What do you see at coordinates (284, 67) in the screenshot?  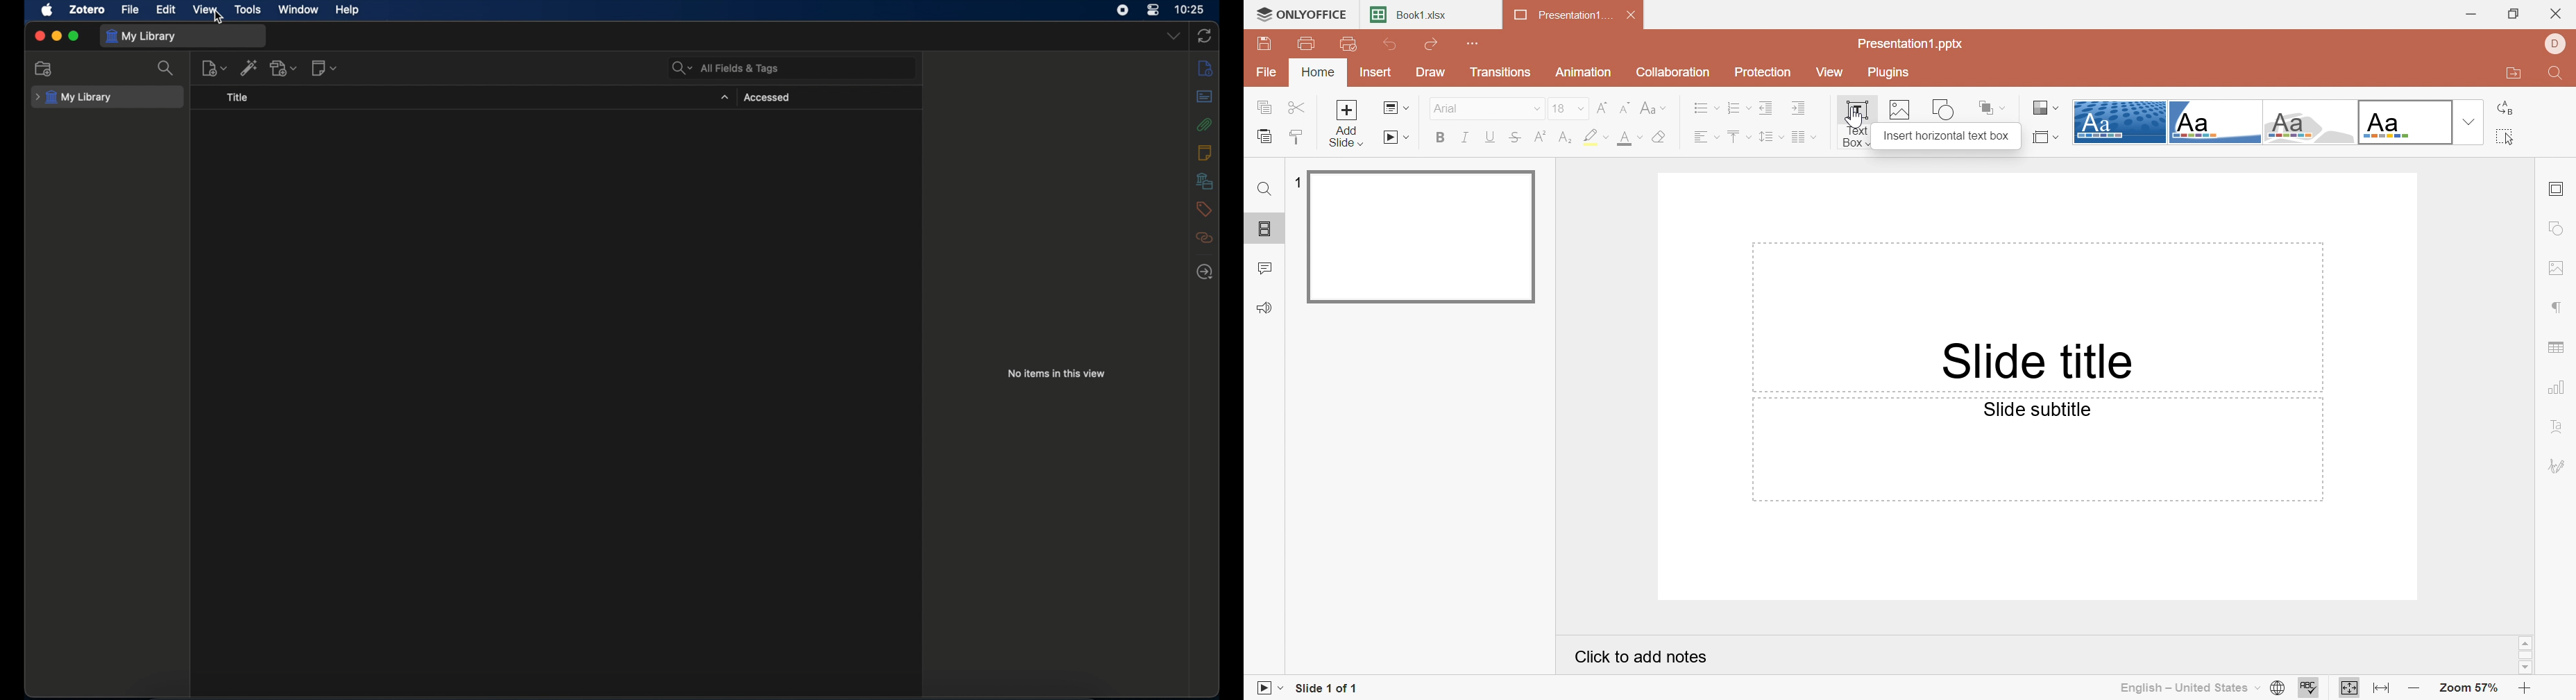 I see `add attachments` at bounding box center [284, 67].